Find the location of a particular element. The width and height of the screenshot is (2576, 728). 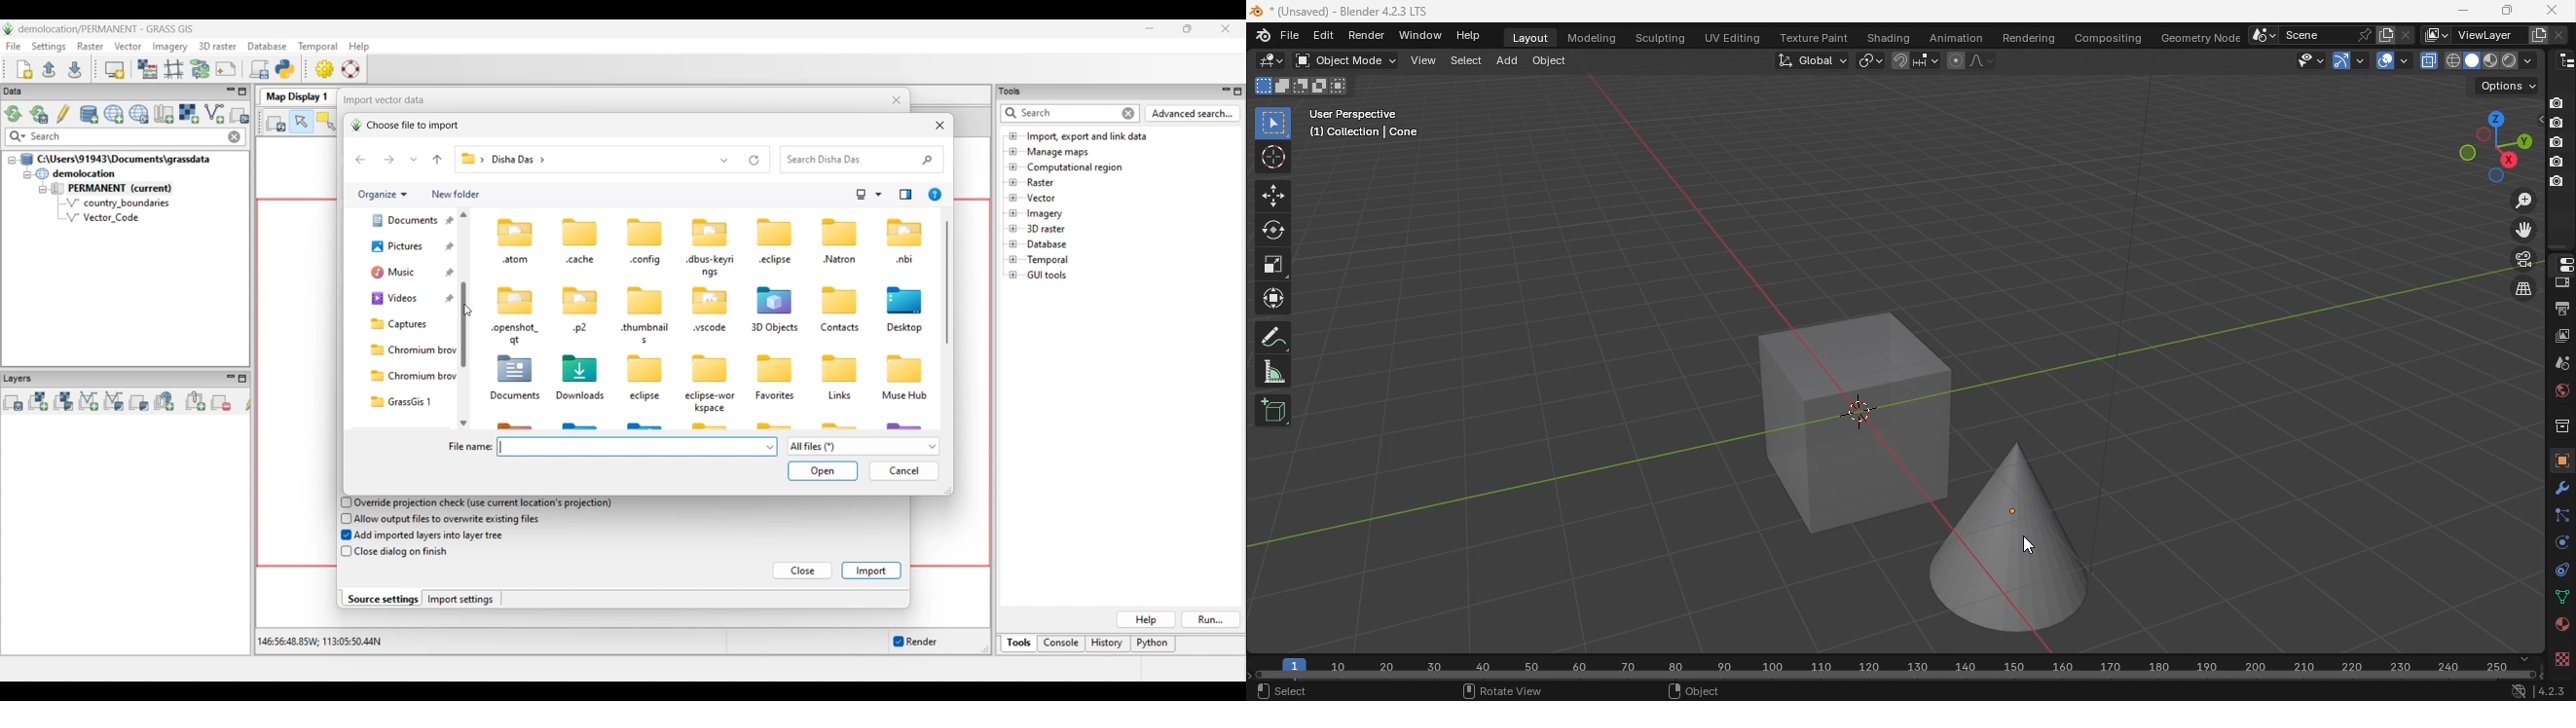

cursor is located at coordinates (2028, 546).